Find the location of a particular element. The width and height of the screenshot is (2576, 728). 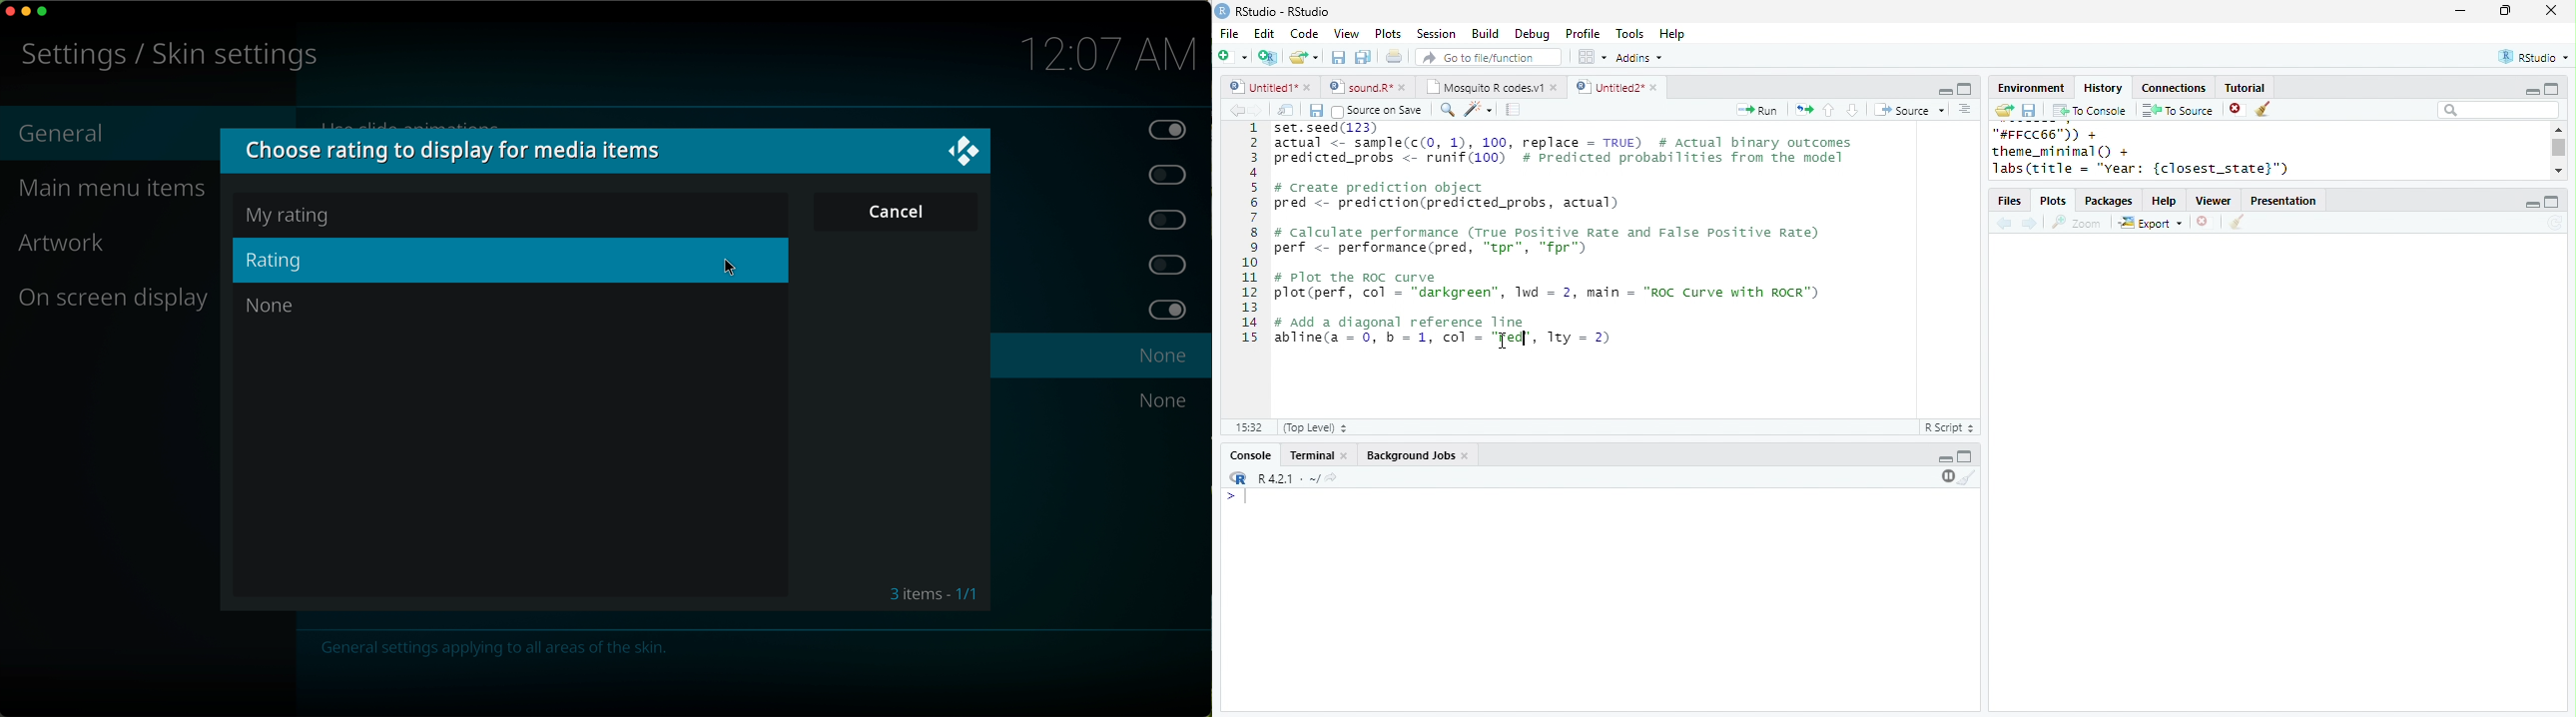

Addins is located at coordinates (1639, 58).